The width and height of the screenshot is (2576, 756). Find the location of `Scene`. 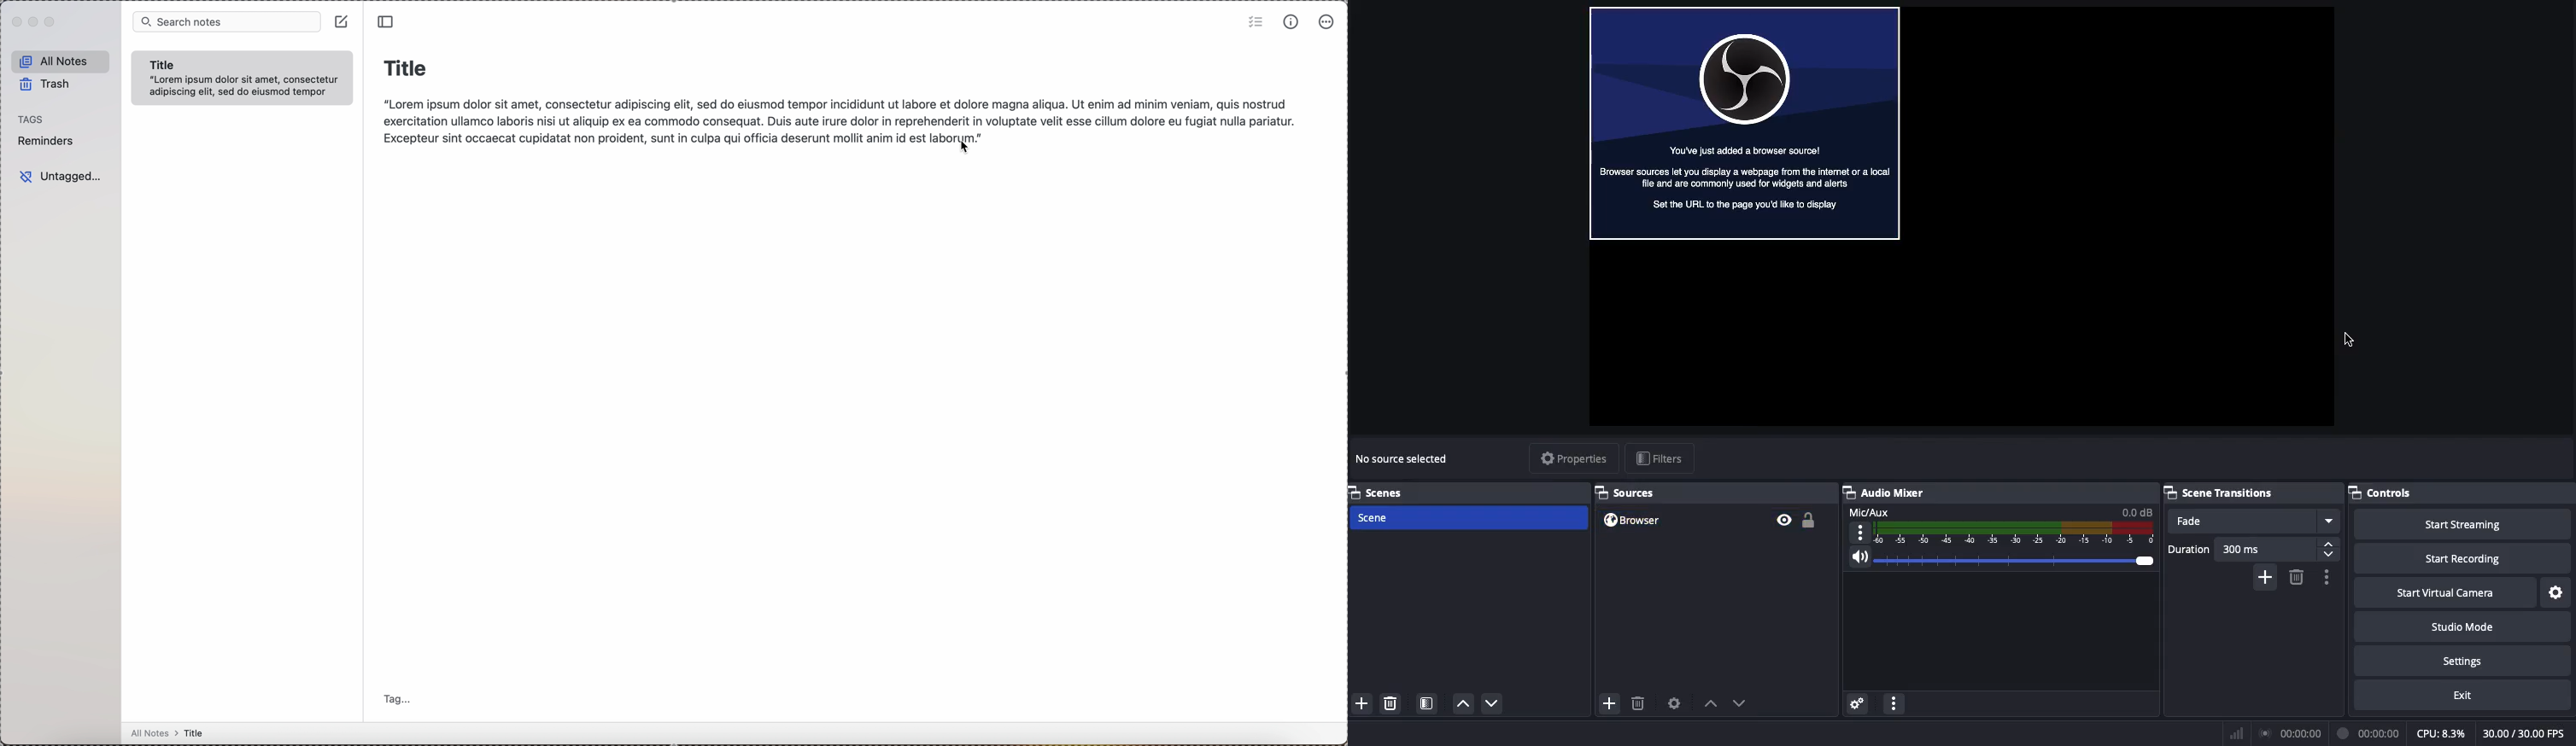

Scene is located at coordinates (1468, 518).